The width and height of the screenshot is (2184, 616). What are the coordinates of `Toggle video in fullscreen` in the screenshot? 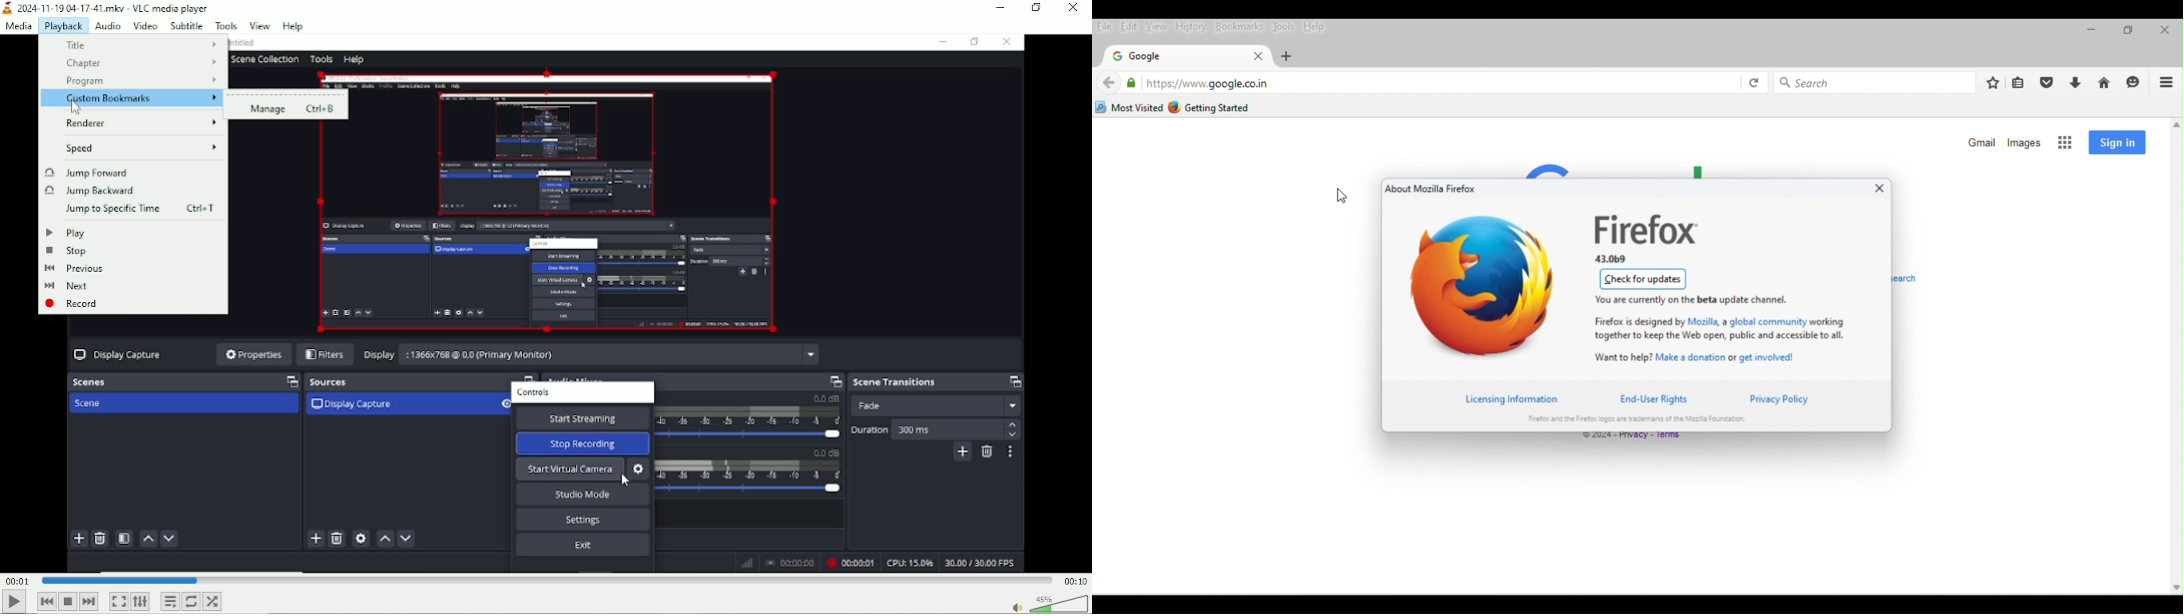 It's located at (119, 601).